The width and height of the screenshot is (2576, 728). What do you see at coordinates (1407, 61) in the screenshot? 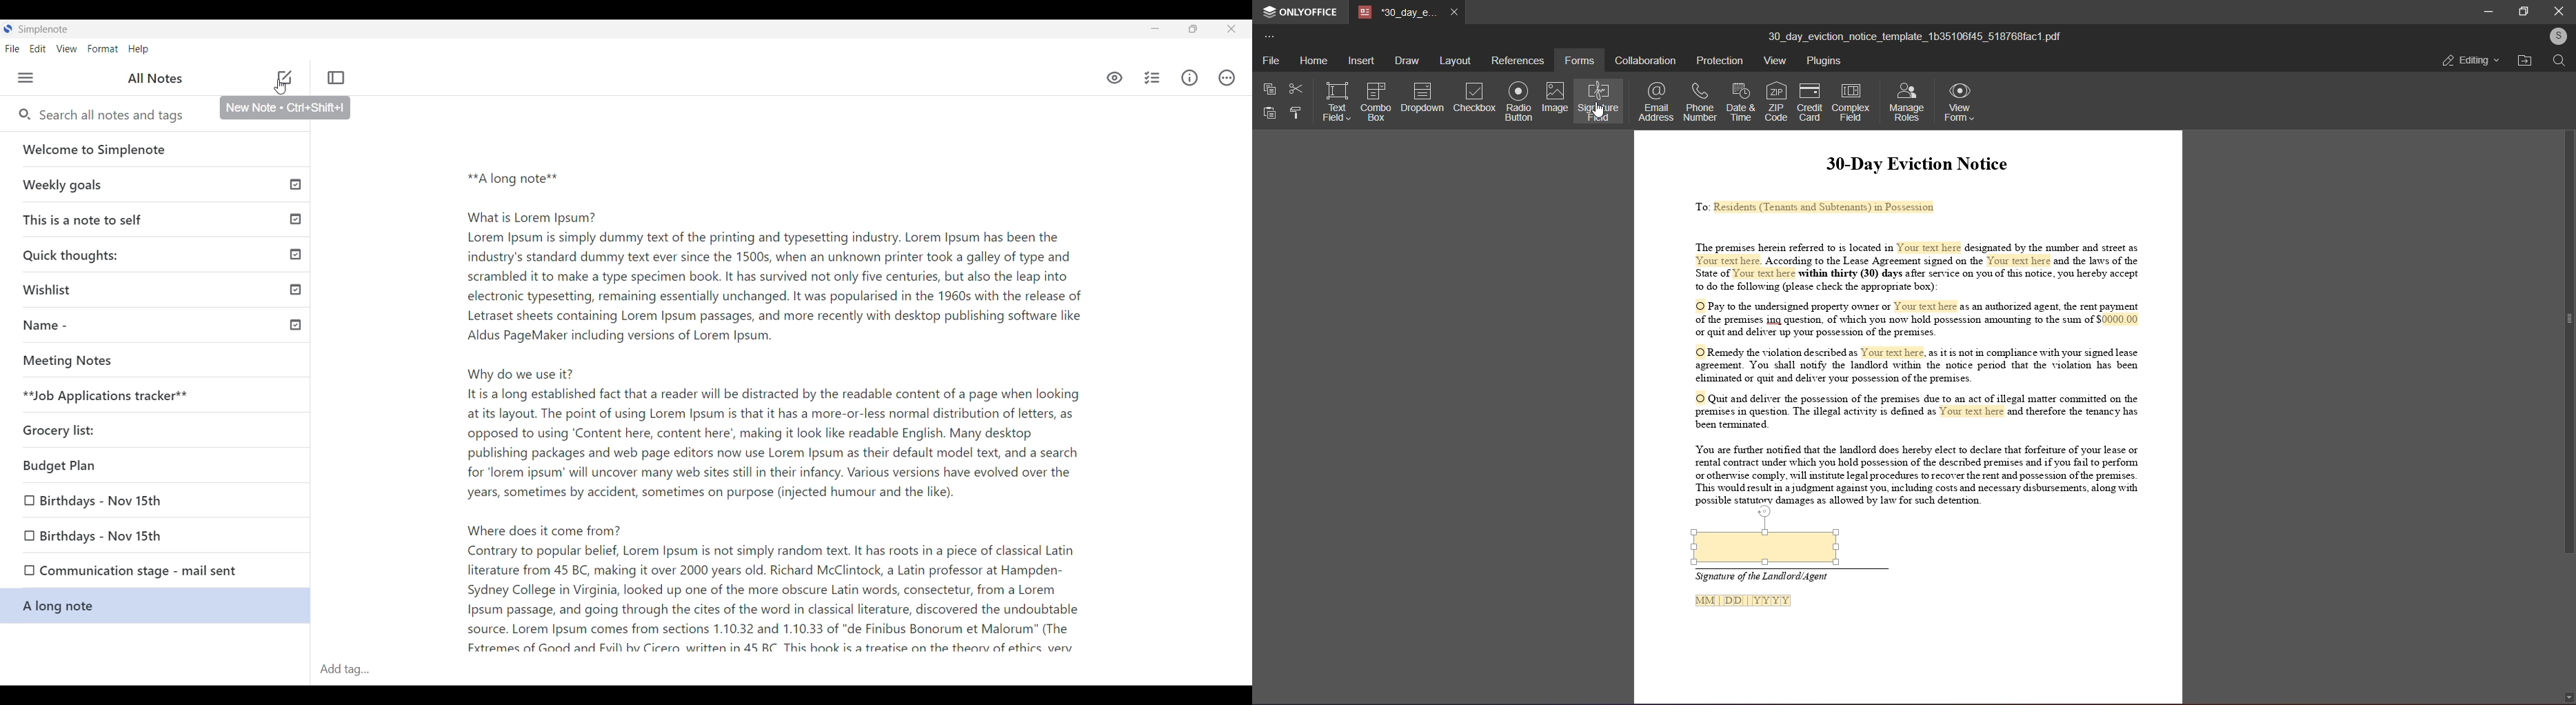
I see `draw` at bounding box center [1407, 61].